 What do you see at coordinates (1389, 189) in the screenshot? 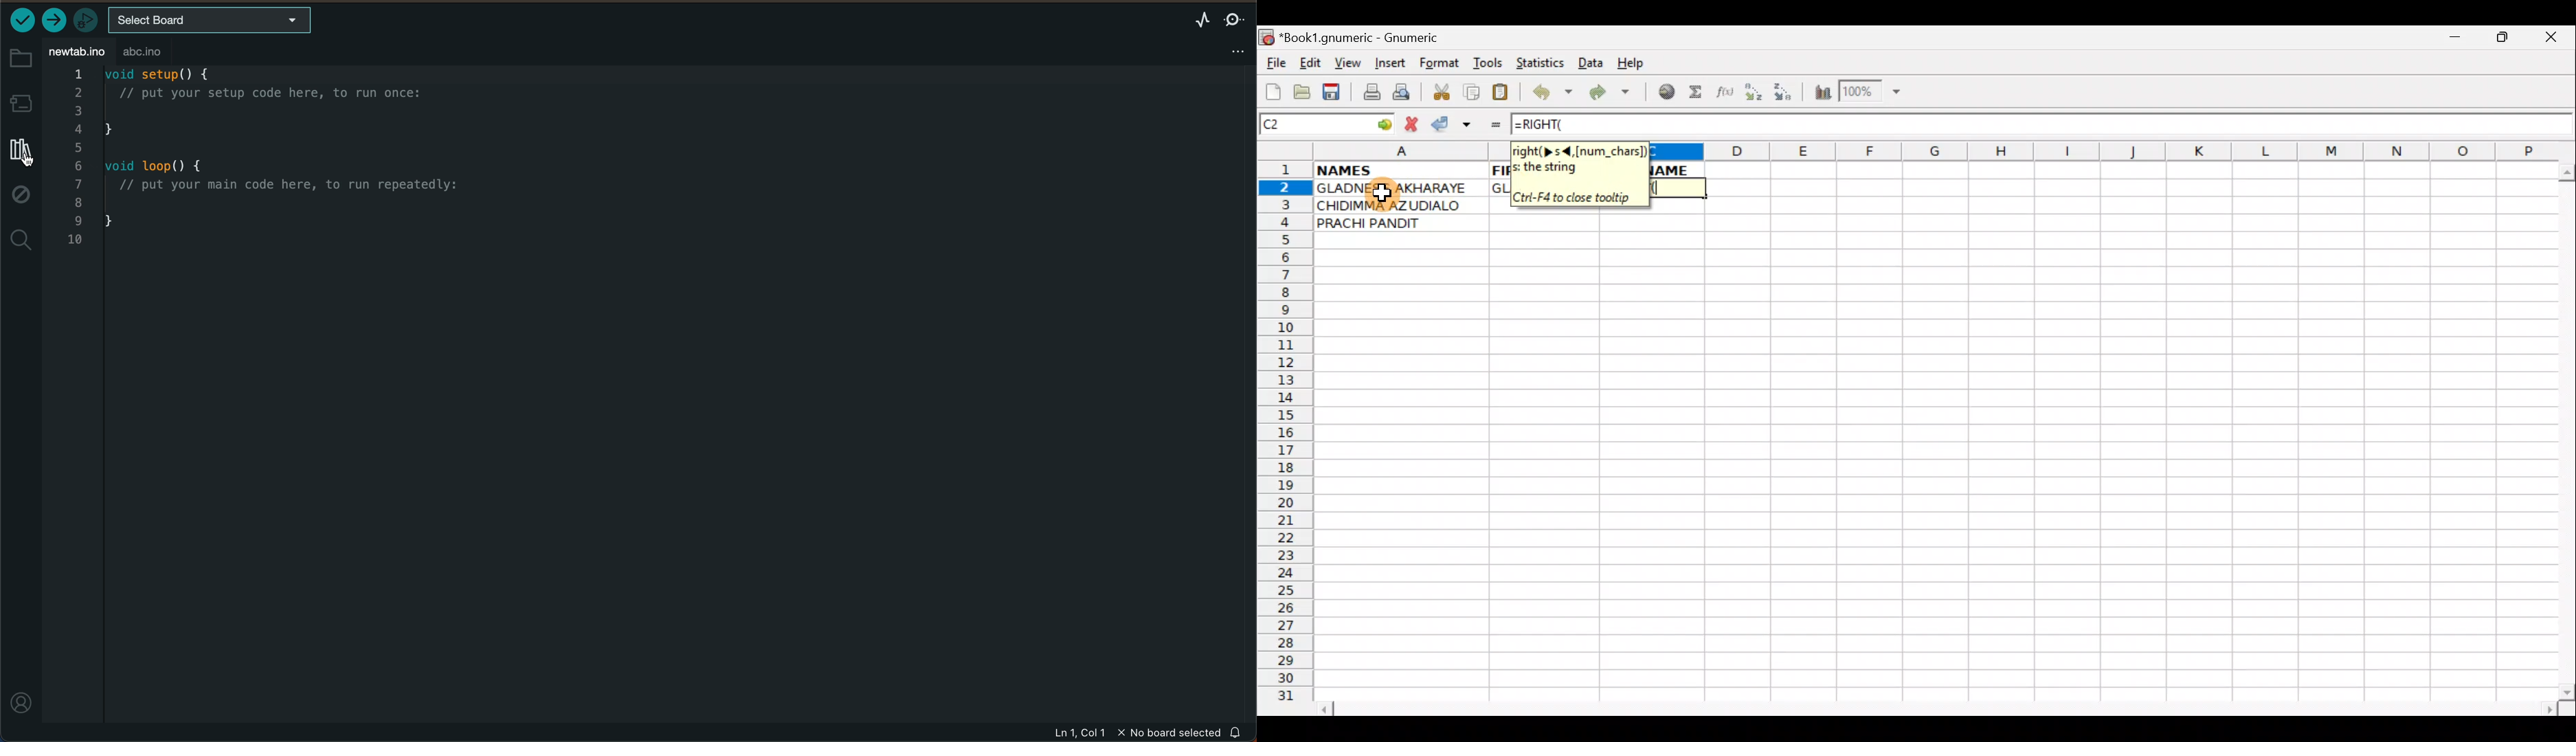
I see `Cursor on cell A2` at bounding box center [1389, 189].